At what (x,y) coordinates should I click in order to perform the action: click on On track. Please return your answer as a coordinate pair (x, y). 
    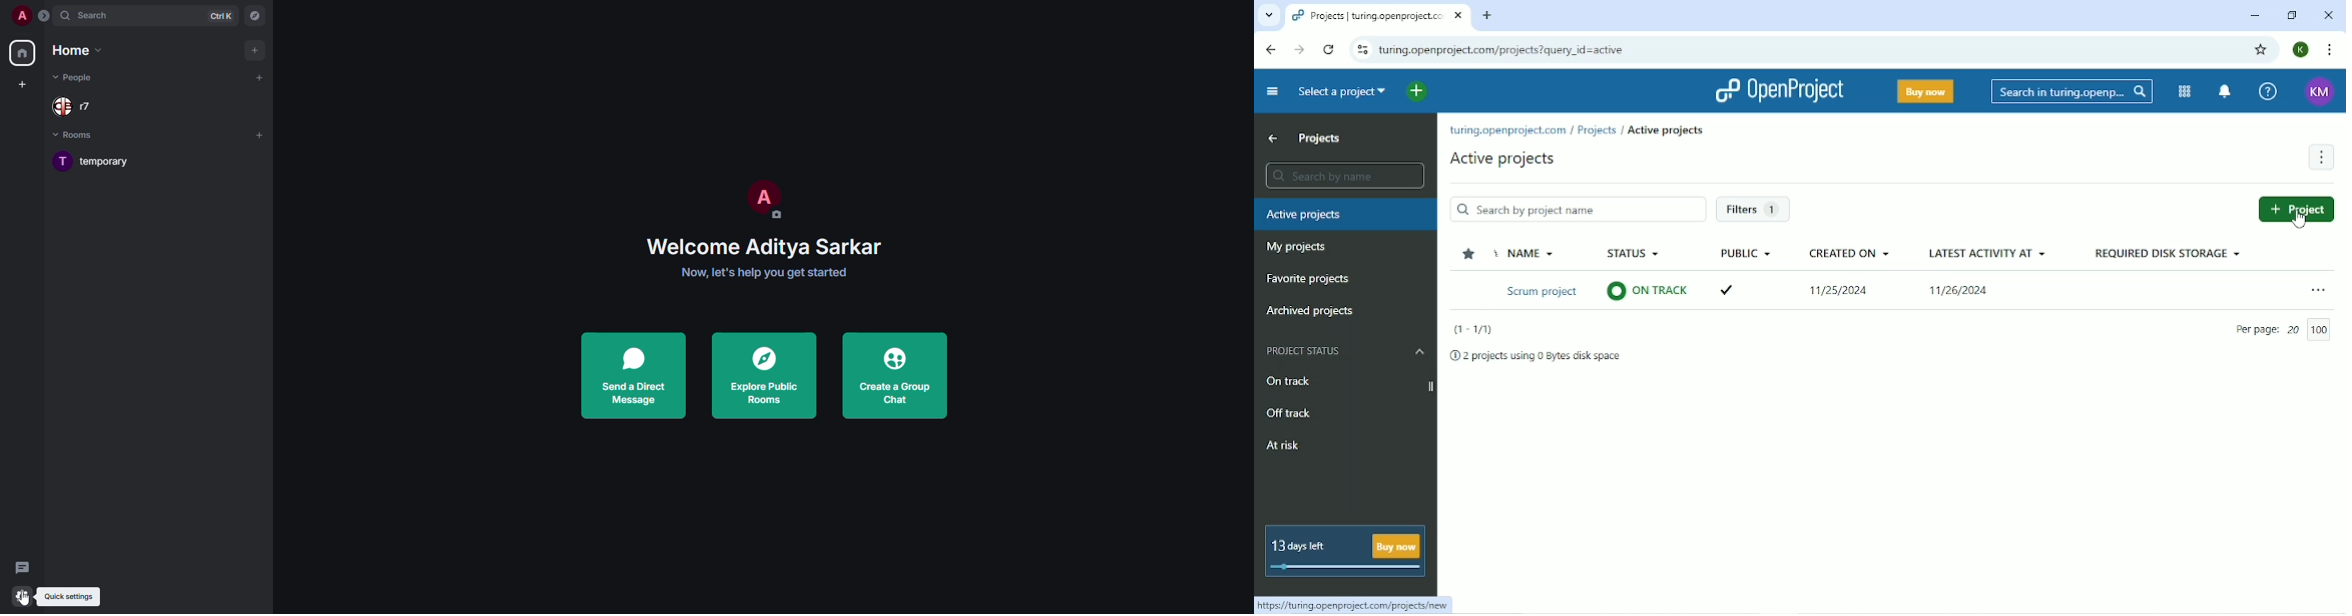
    Looking at the image, I should click on (1289, 382).